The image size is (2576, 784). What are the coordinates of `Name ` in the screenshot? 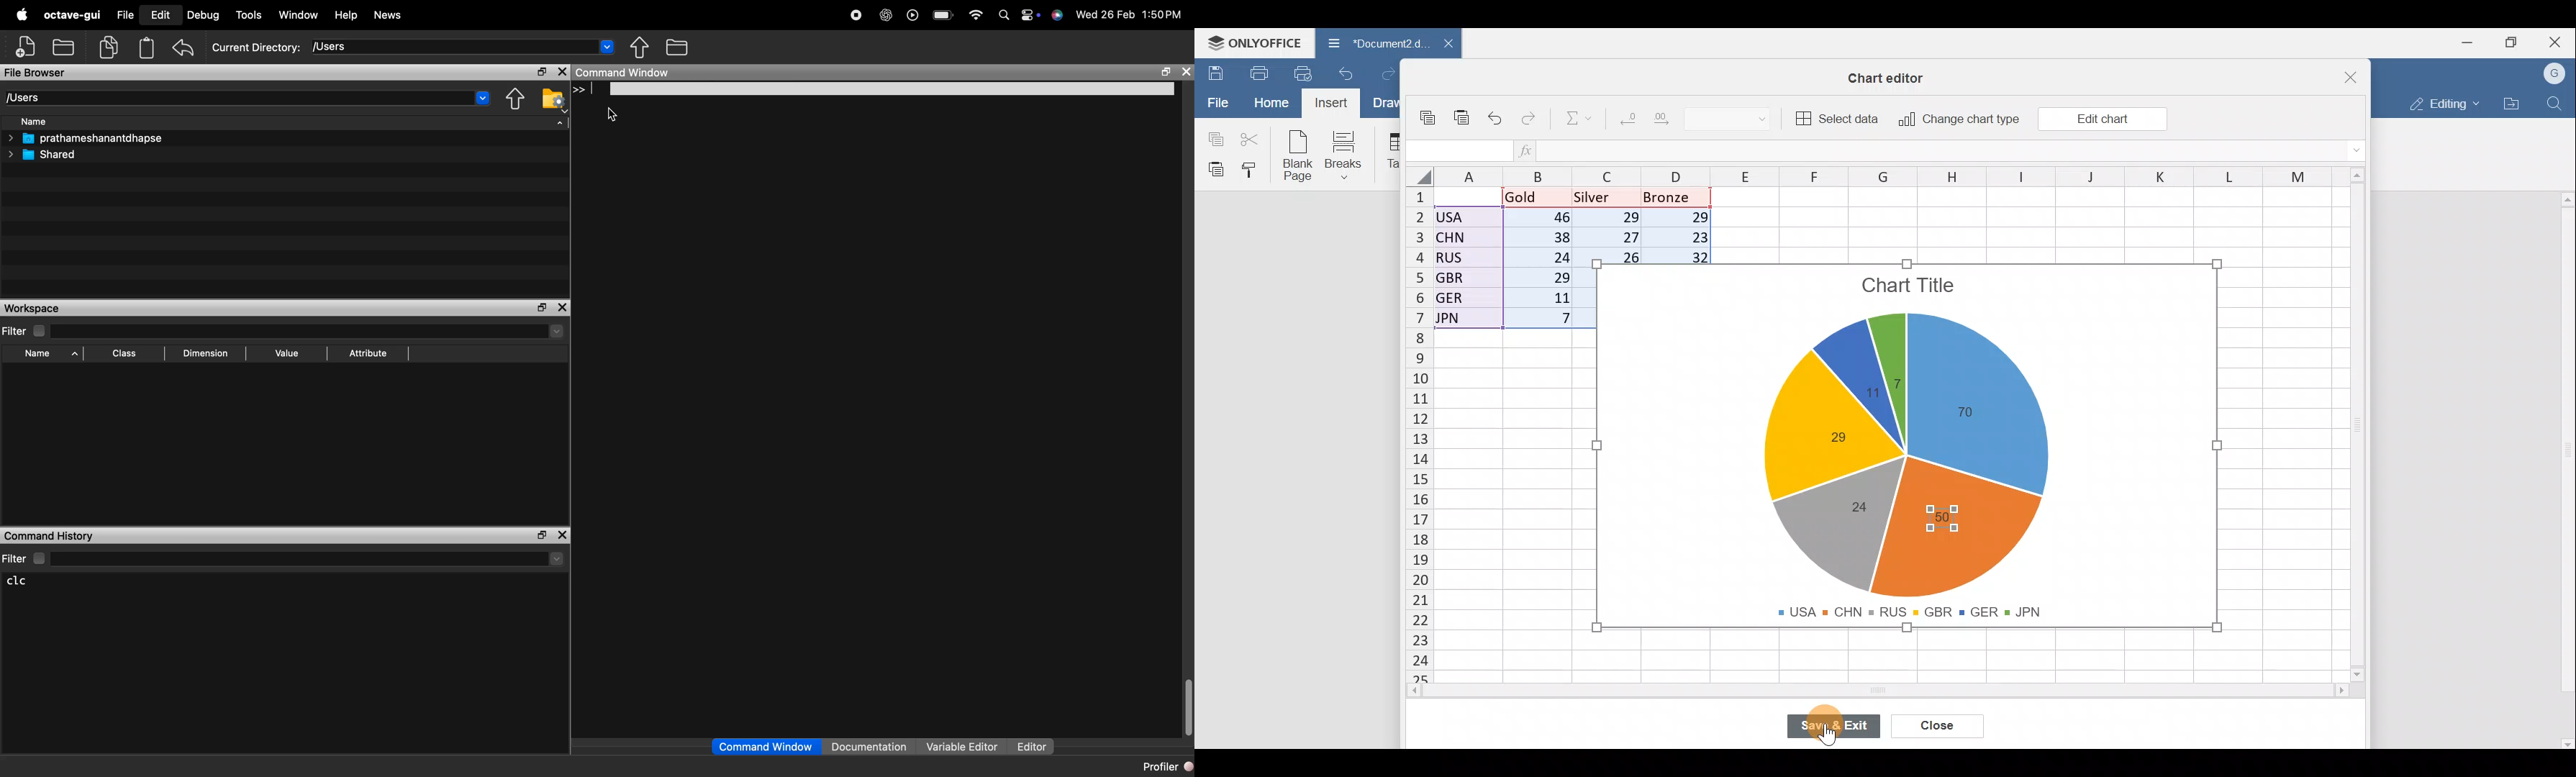 It's located at (44, 355).